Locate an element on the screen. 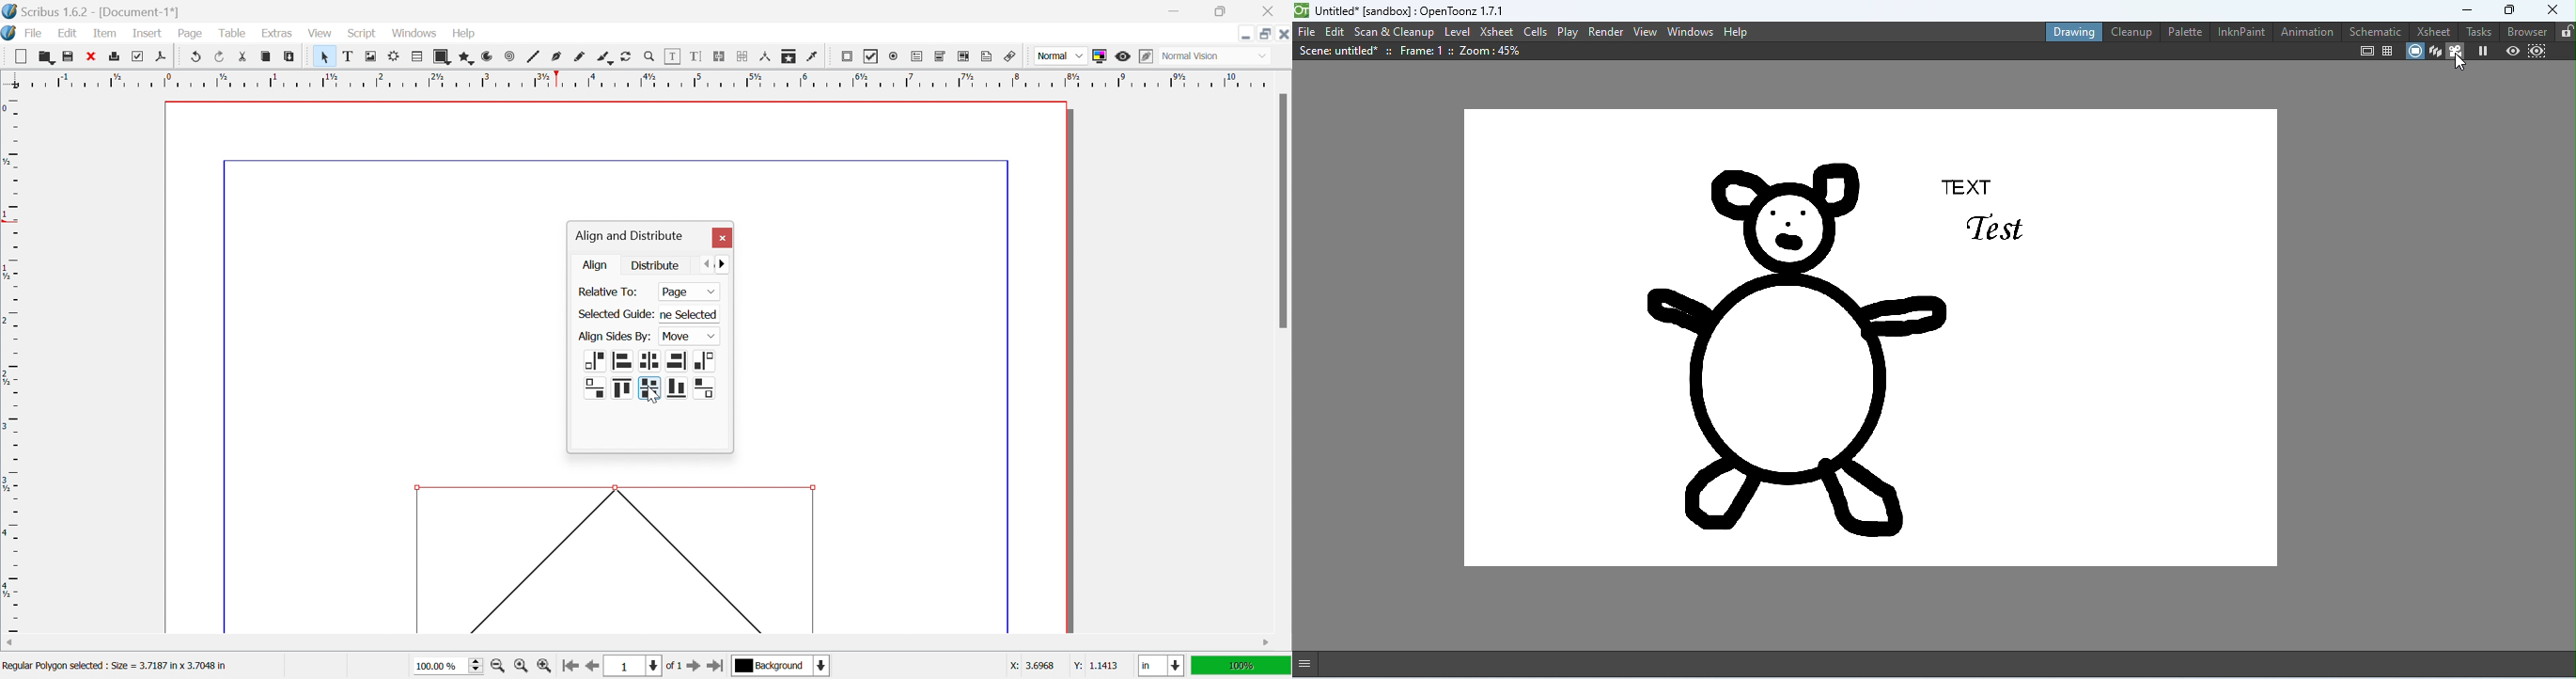 This screenshot has height=700, width=2576. Regular polygon selected: Size = 3.7187 in x 3.7048 in is located at coordinates (114, 668).